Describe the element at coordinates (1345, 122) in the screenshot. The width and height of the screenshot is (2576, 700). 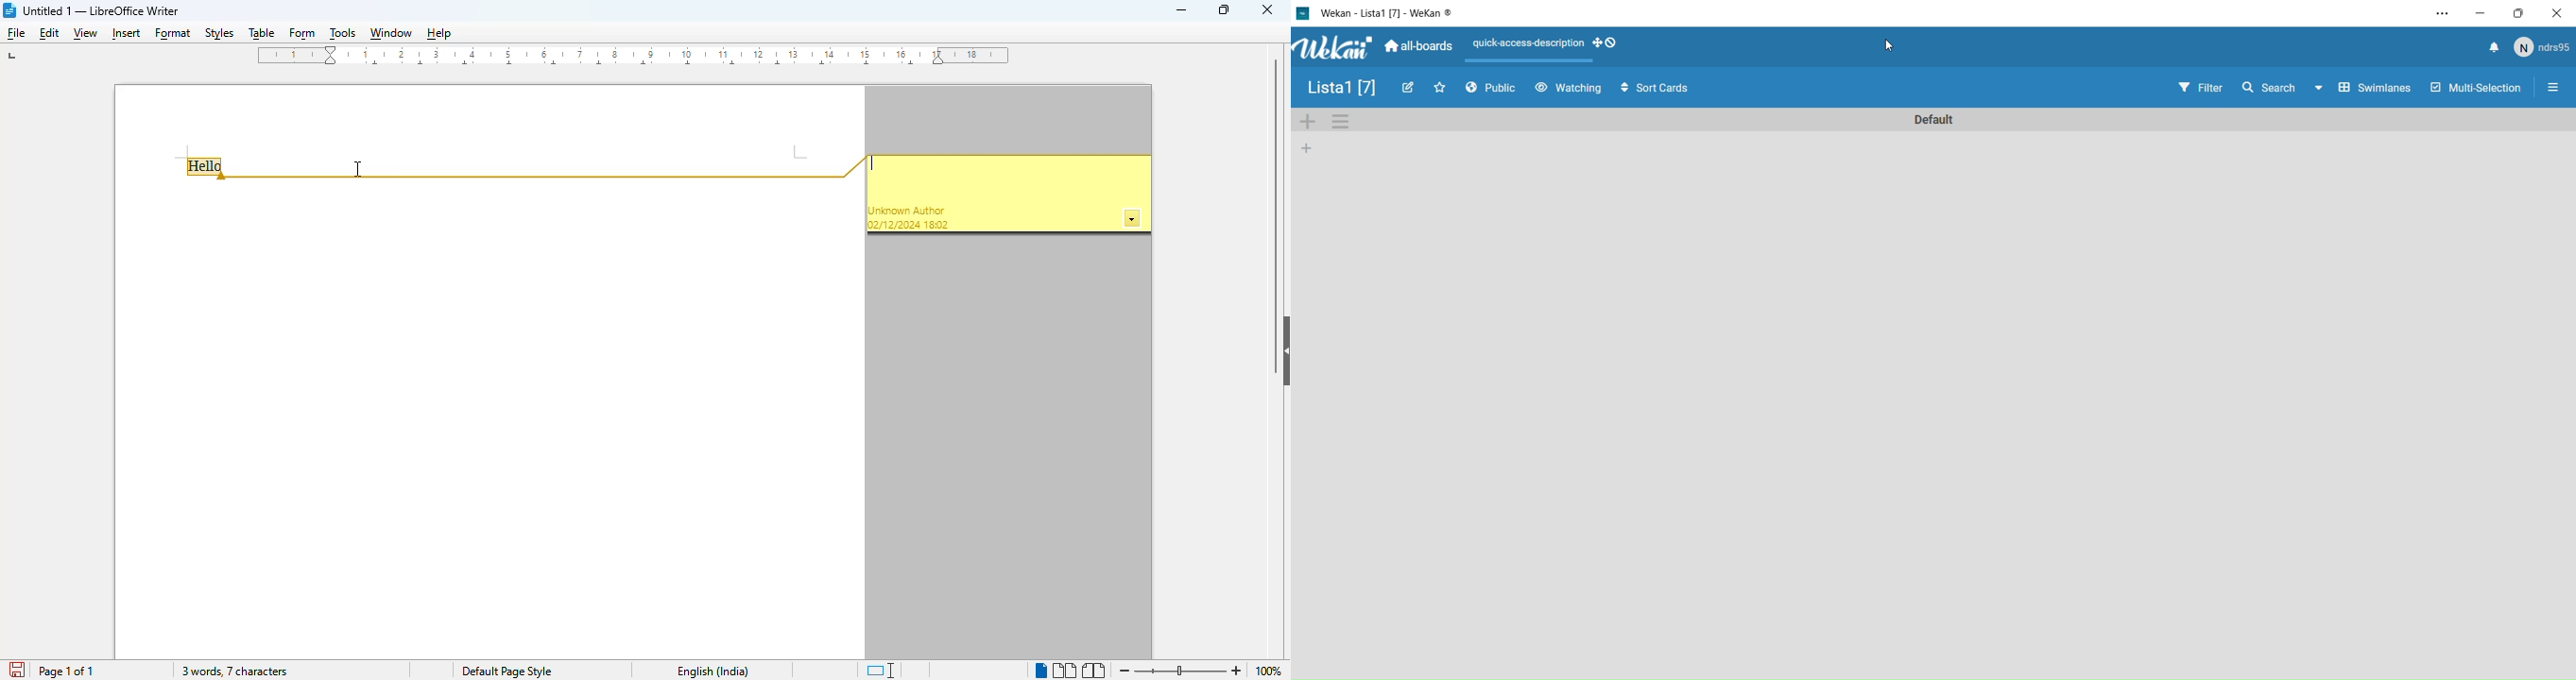
I see `Settings` at that location.